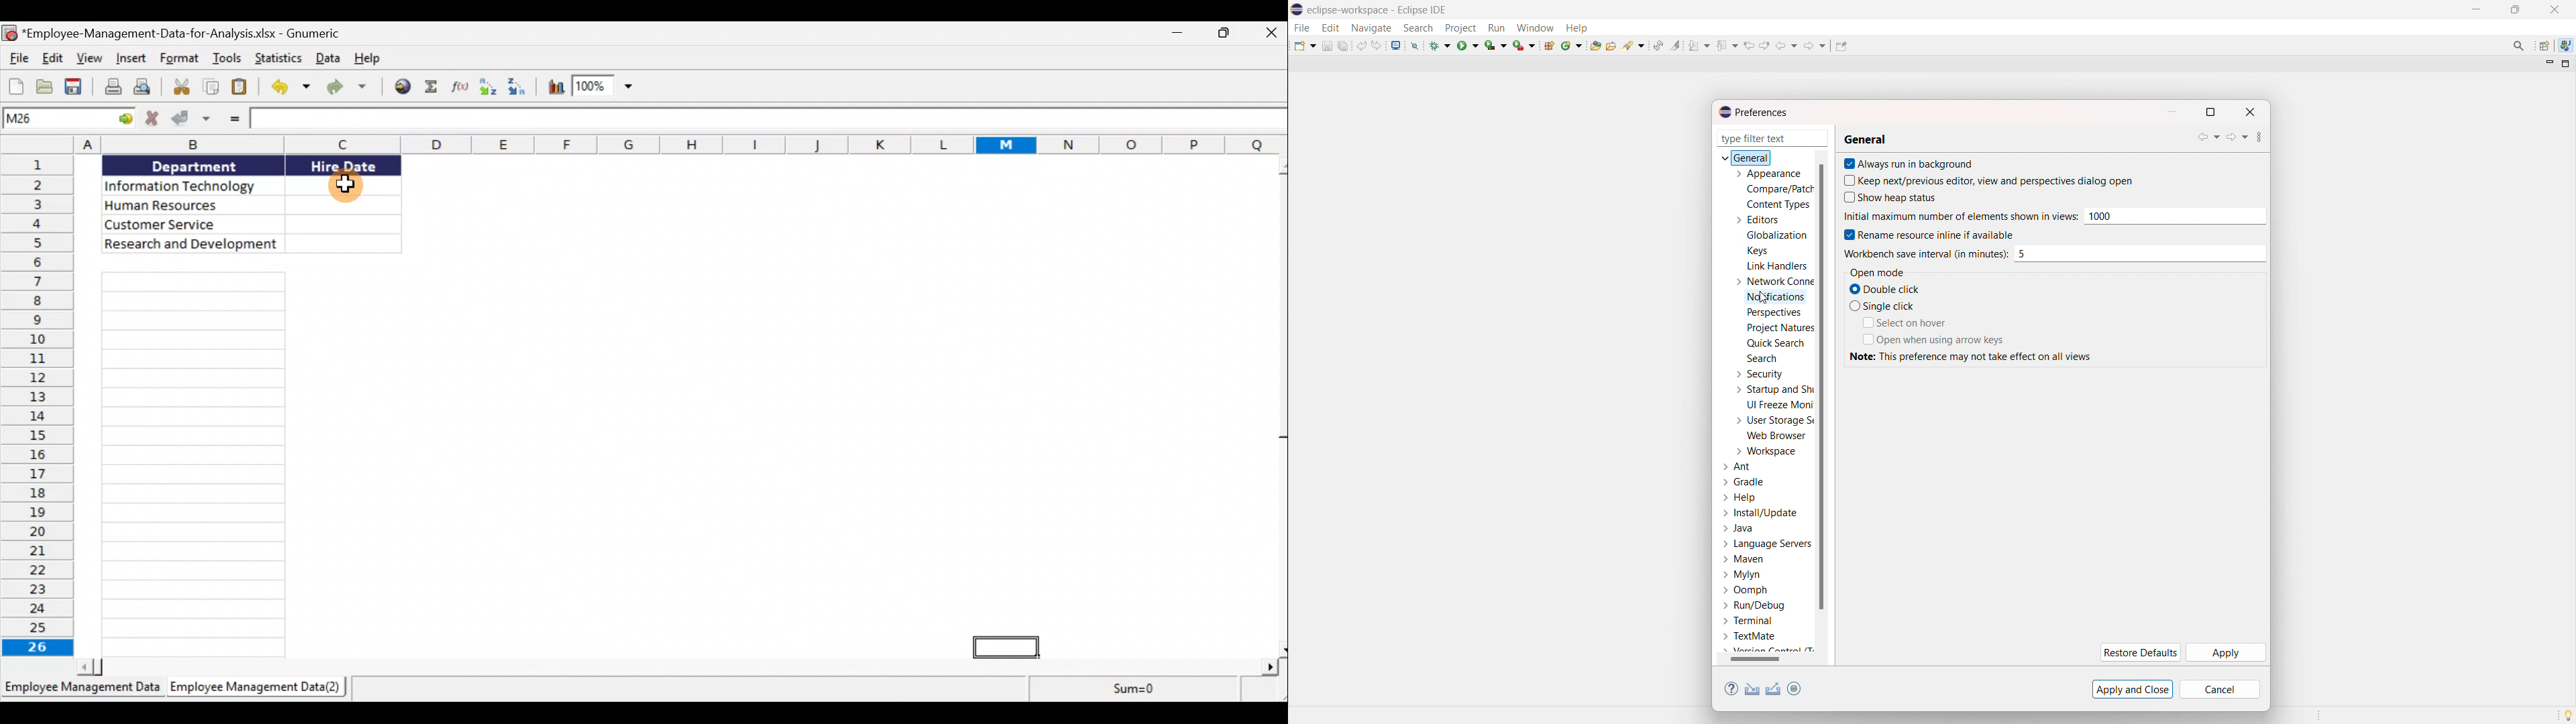 The width and height of the screenshot is (2576, 728). I want to click on Checkbox, so click(1846, 198).